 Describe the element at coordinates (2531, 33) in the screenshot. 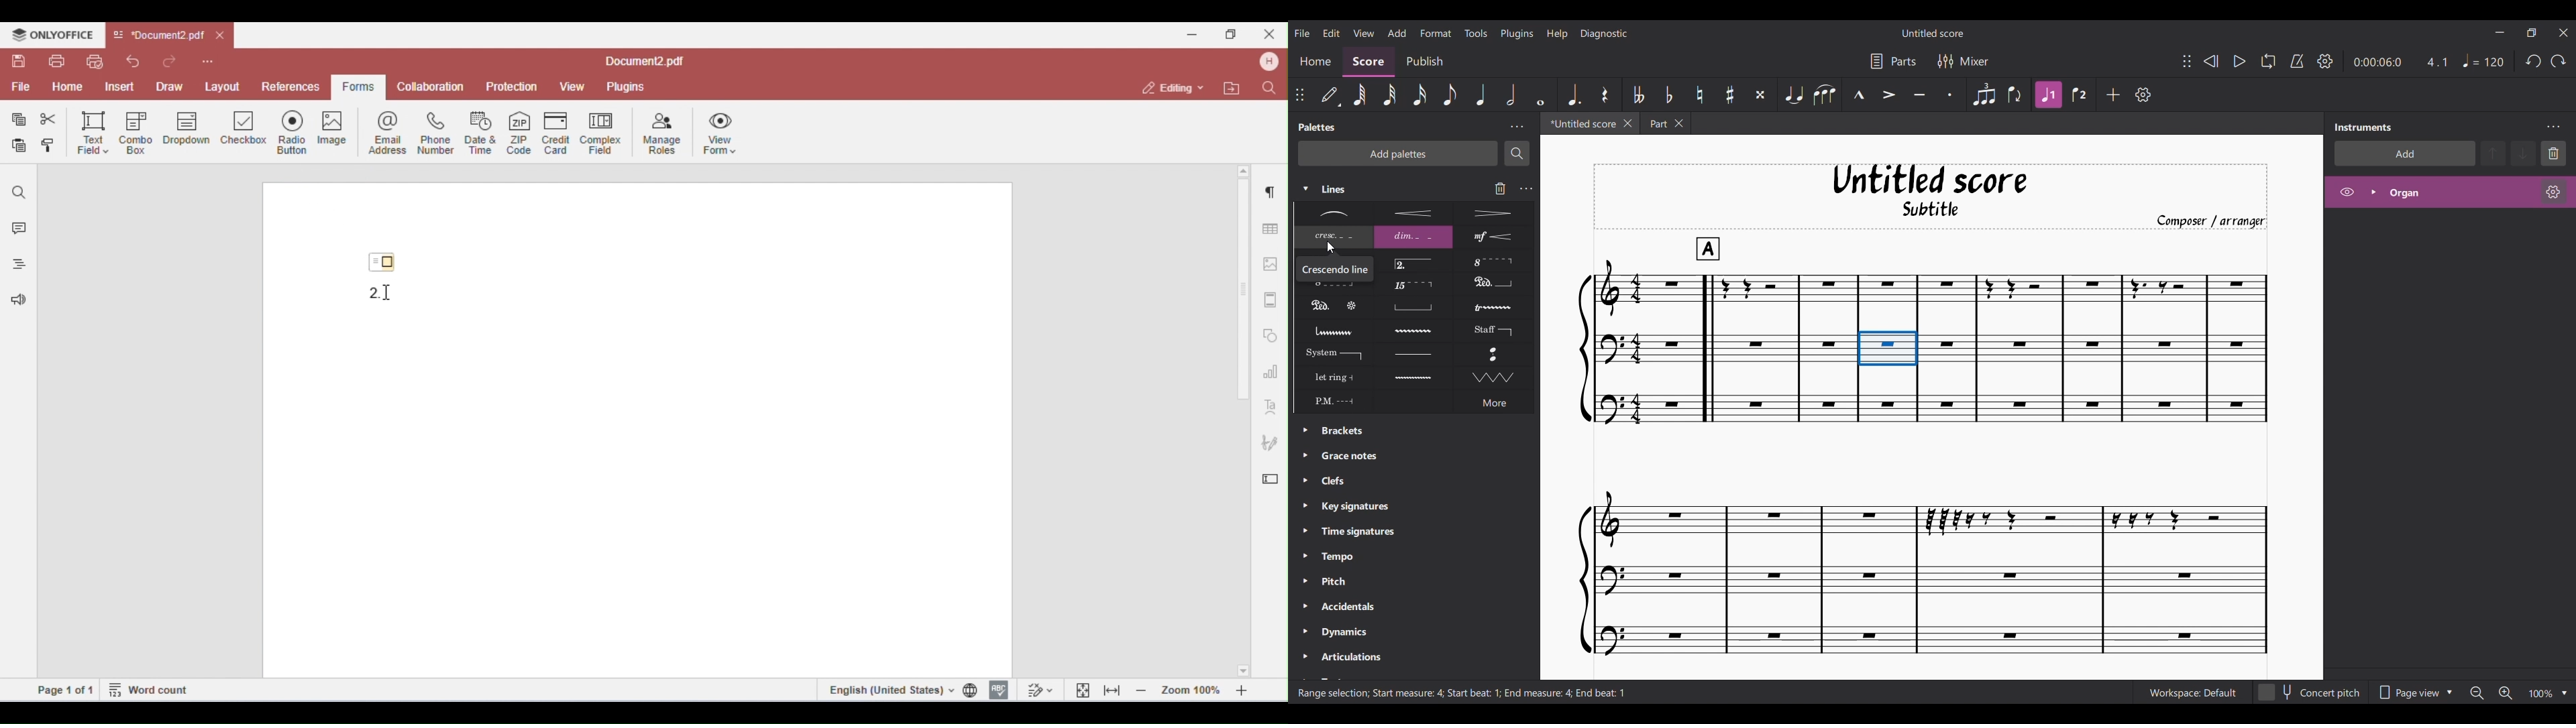

I see `Show interface in a smaller tab` at that location.